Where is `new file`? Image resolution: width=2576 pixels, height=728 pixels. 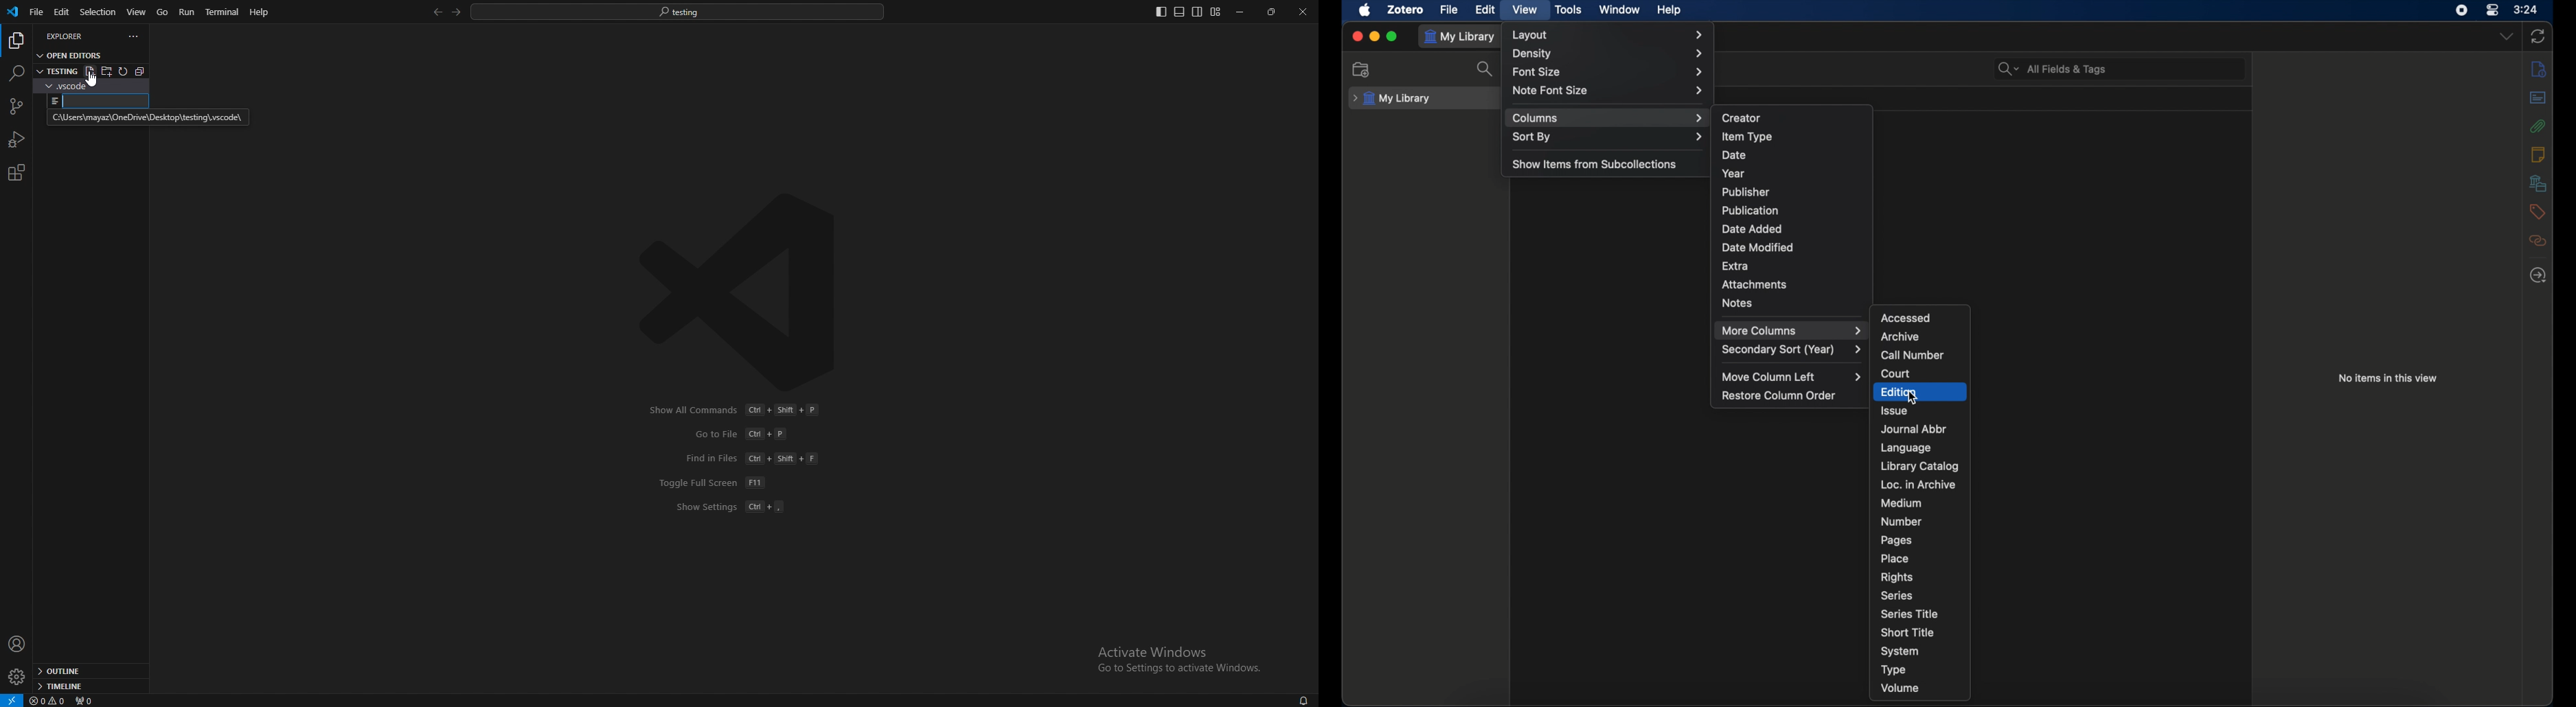 new file is located at coordinates (89, 71).